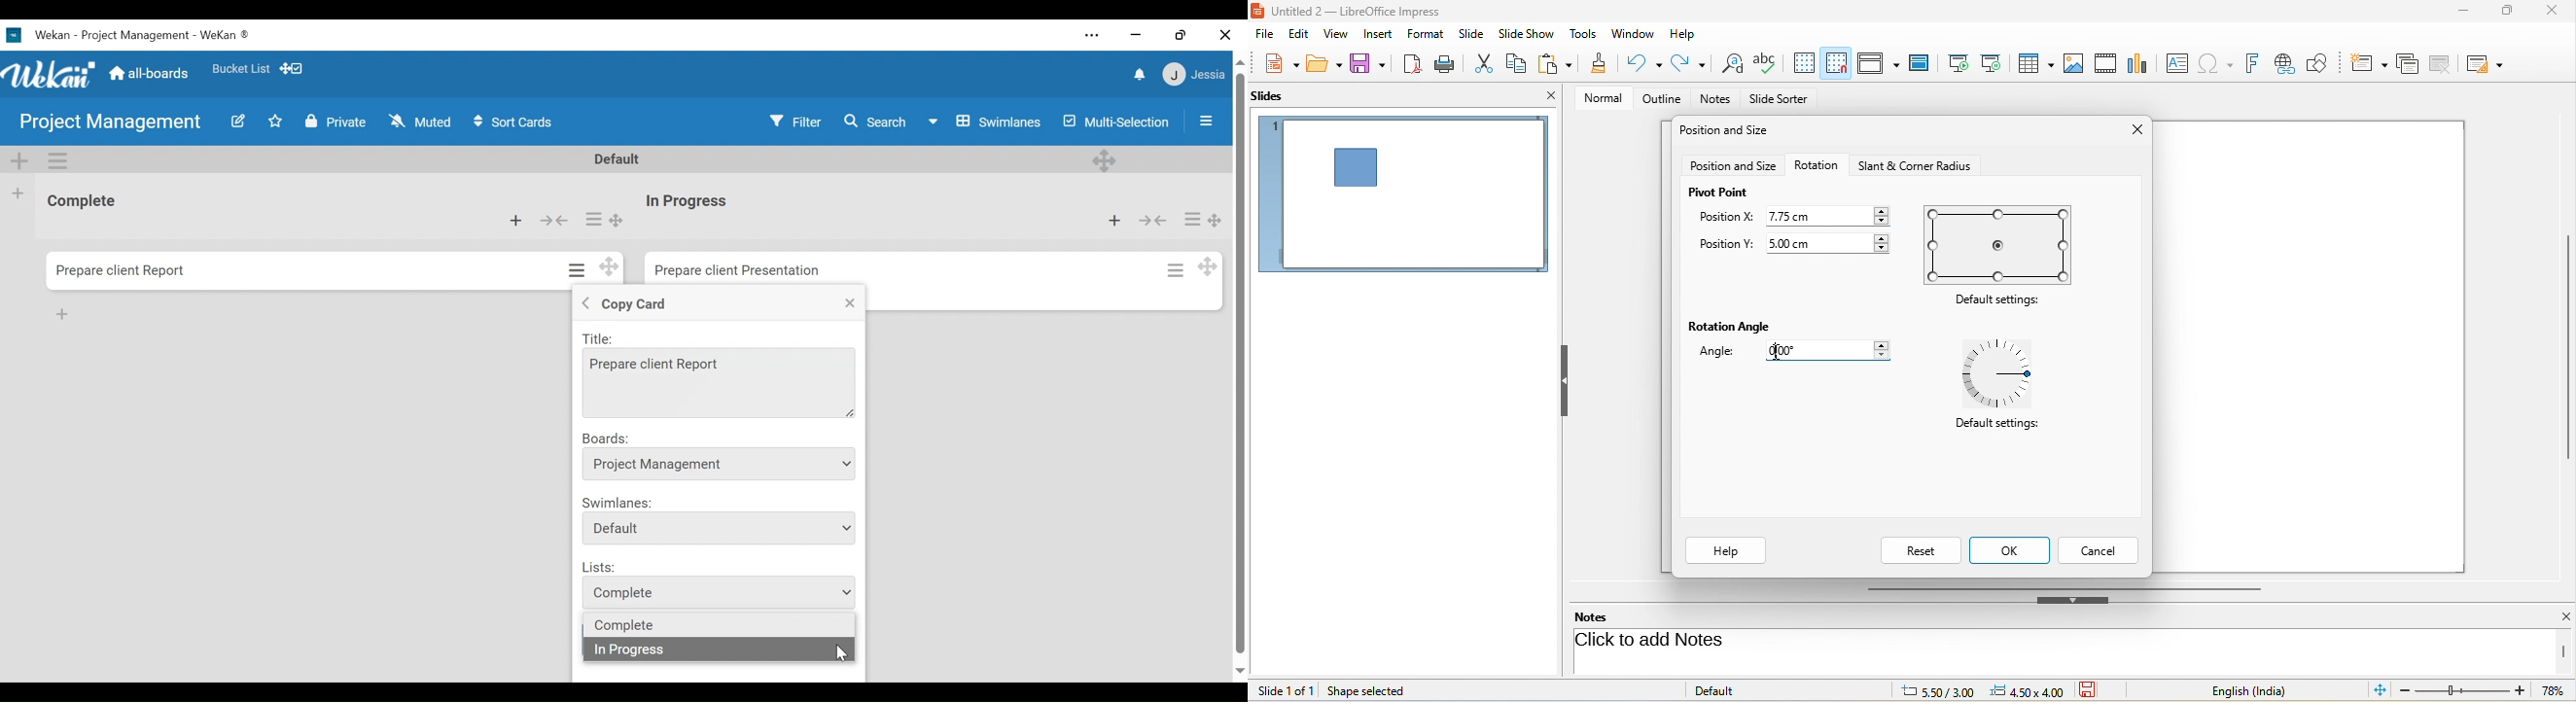  I want to click on Desktop drag handles, so click(291, 69).